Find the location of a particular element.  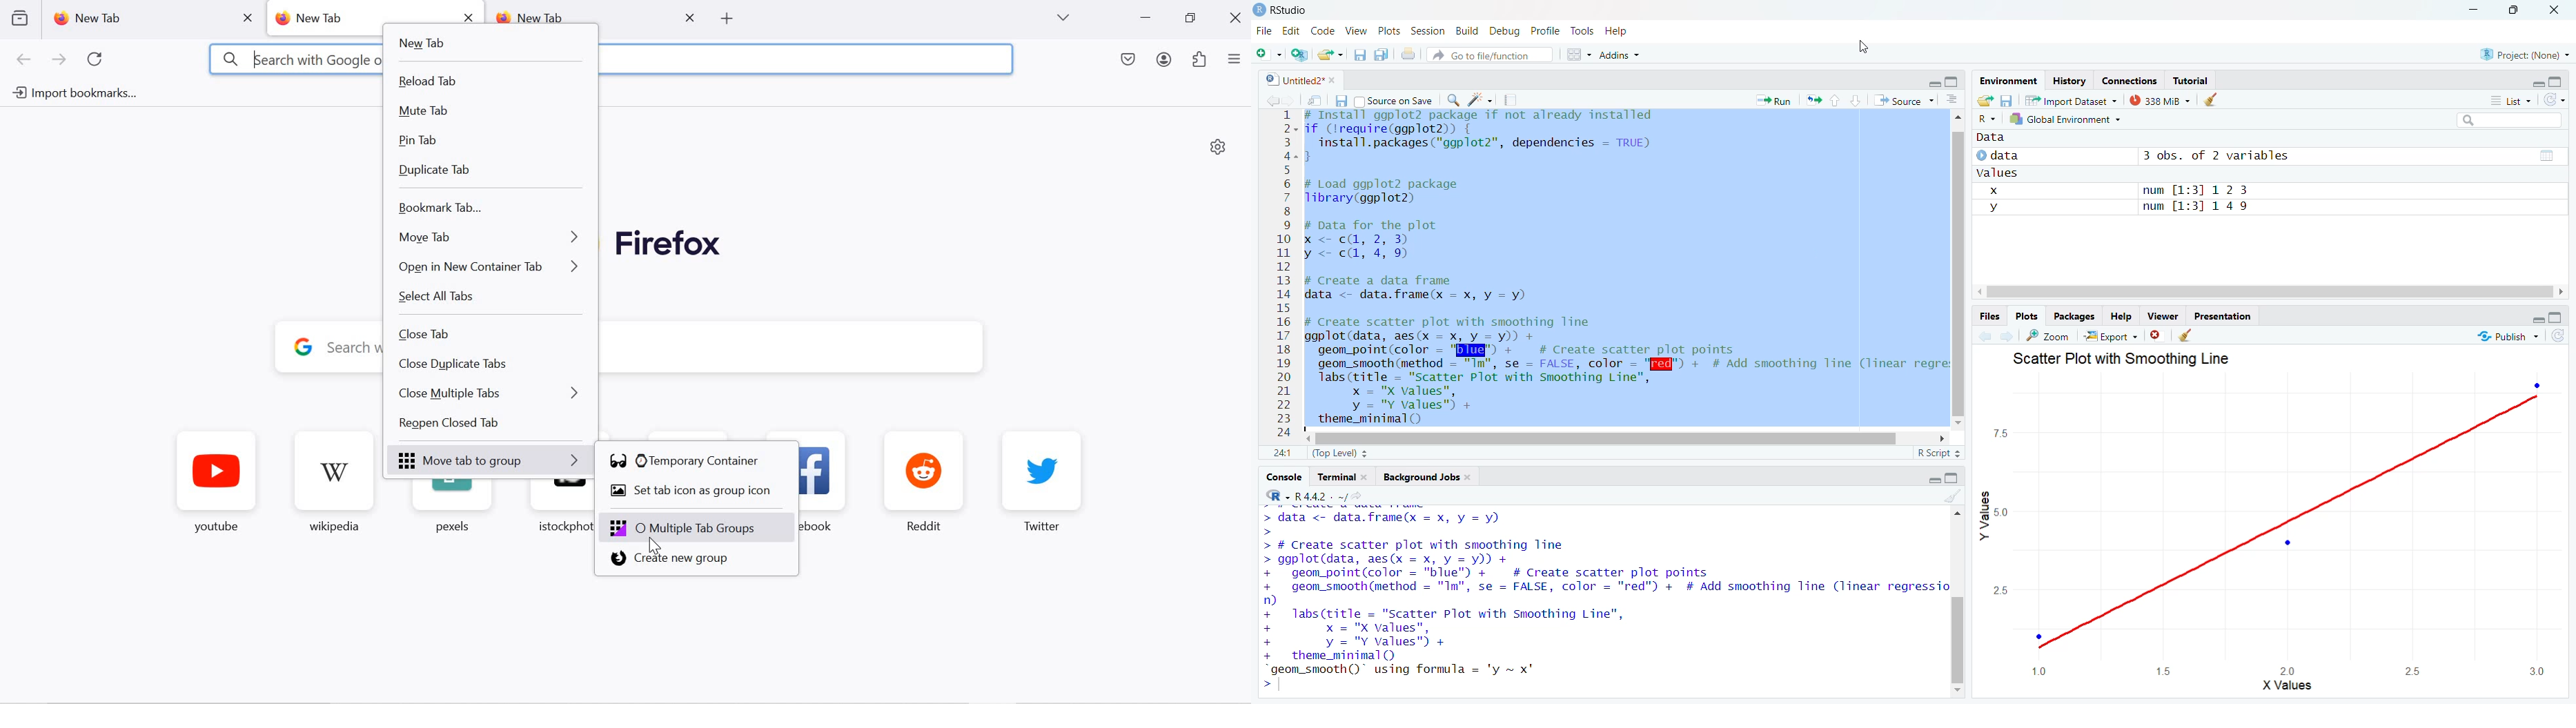

vertical scroll bar is located at coordinates (1960, 603).